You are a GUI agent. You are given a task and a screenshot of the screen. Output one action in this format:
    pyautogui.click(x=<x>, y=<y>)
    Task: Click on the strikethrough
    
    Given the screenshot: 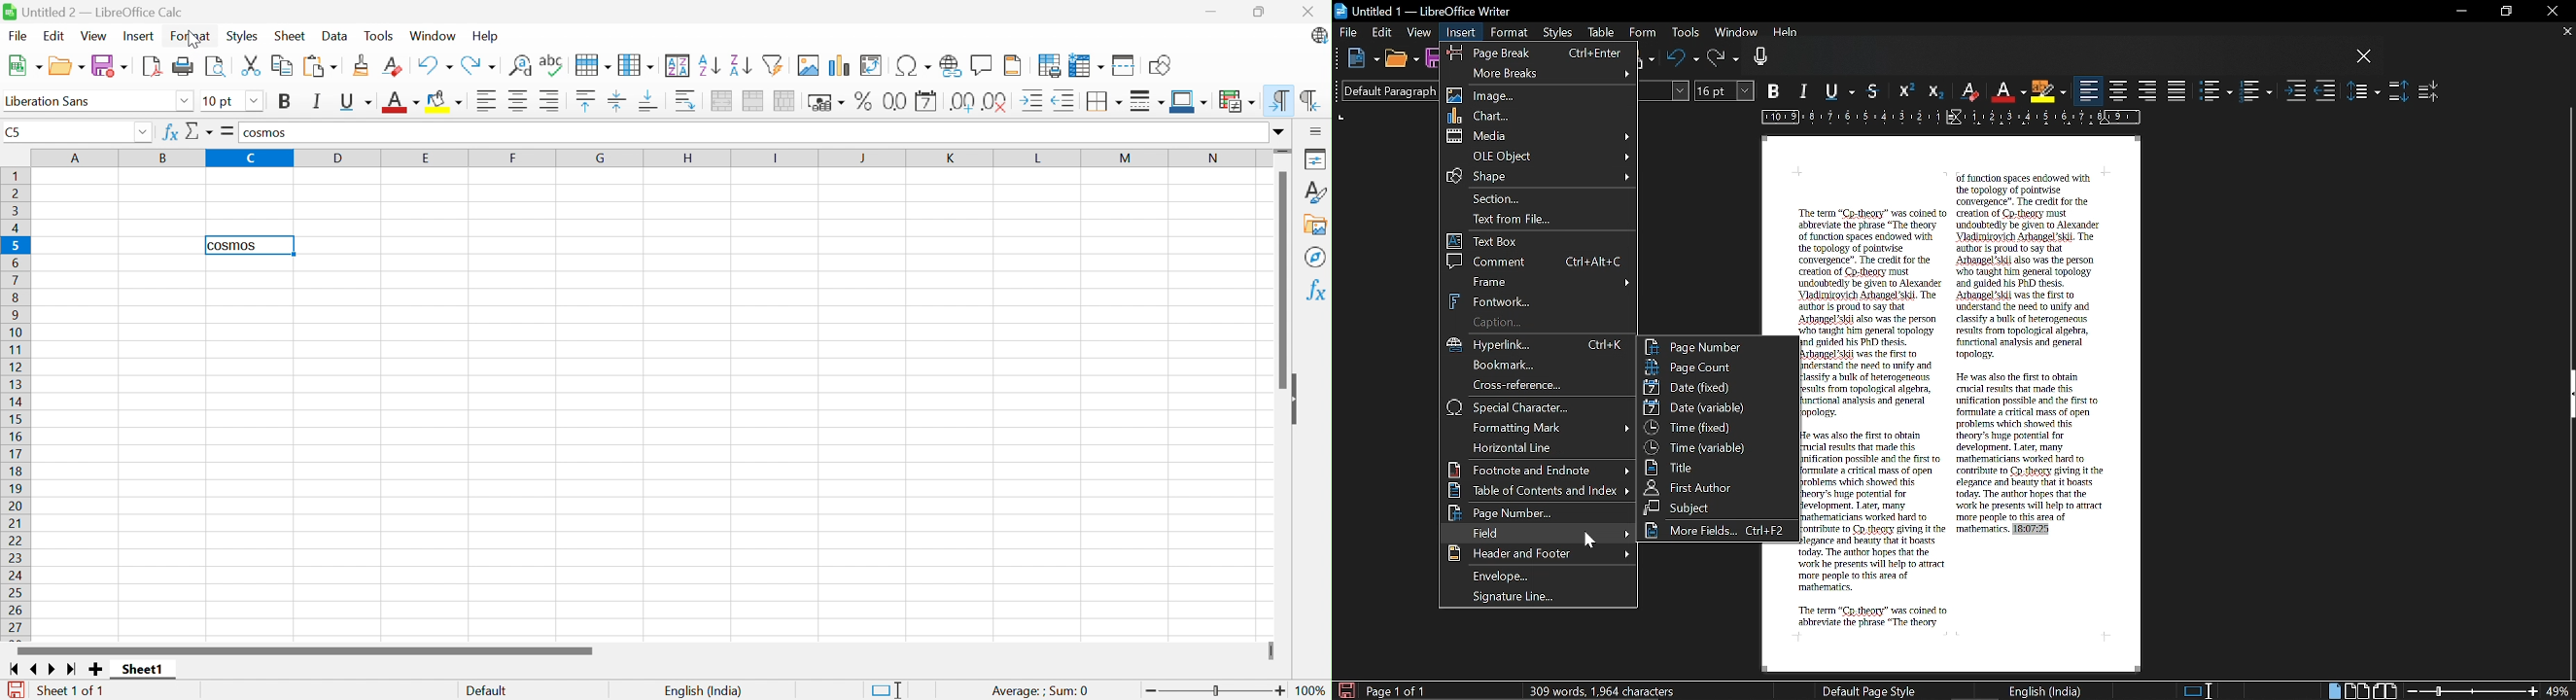 What is the action you would take?
    pyautogui.click(x=1875, y=90)
    